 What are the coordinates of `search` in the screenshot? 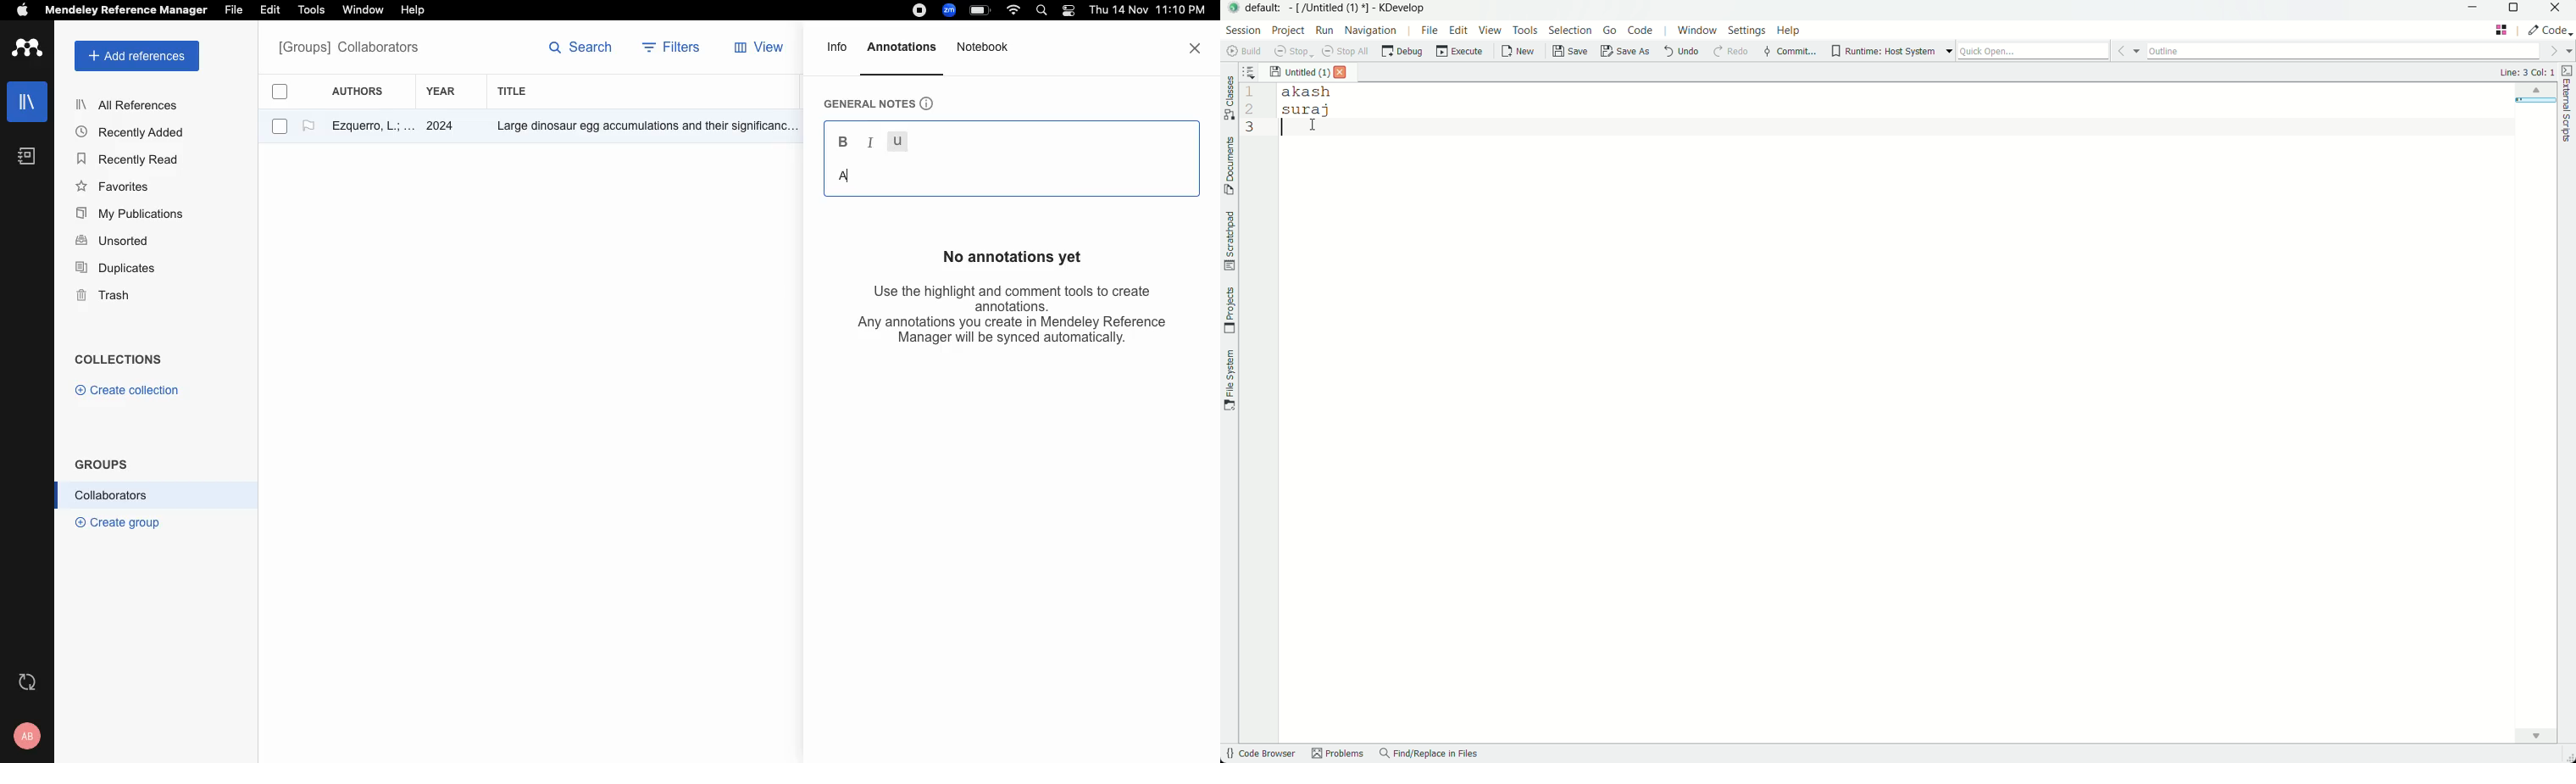 It's located at (1045, 12).